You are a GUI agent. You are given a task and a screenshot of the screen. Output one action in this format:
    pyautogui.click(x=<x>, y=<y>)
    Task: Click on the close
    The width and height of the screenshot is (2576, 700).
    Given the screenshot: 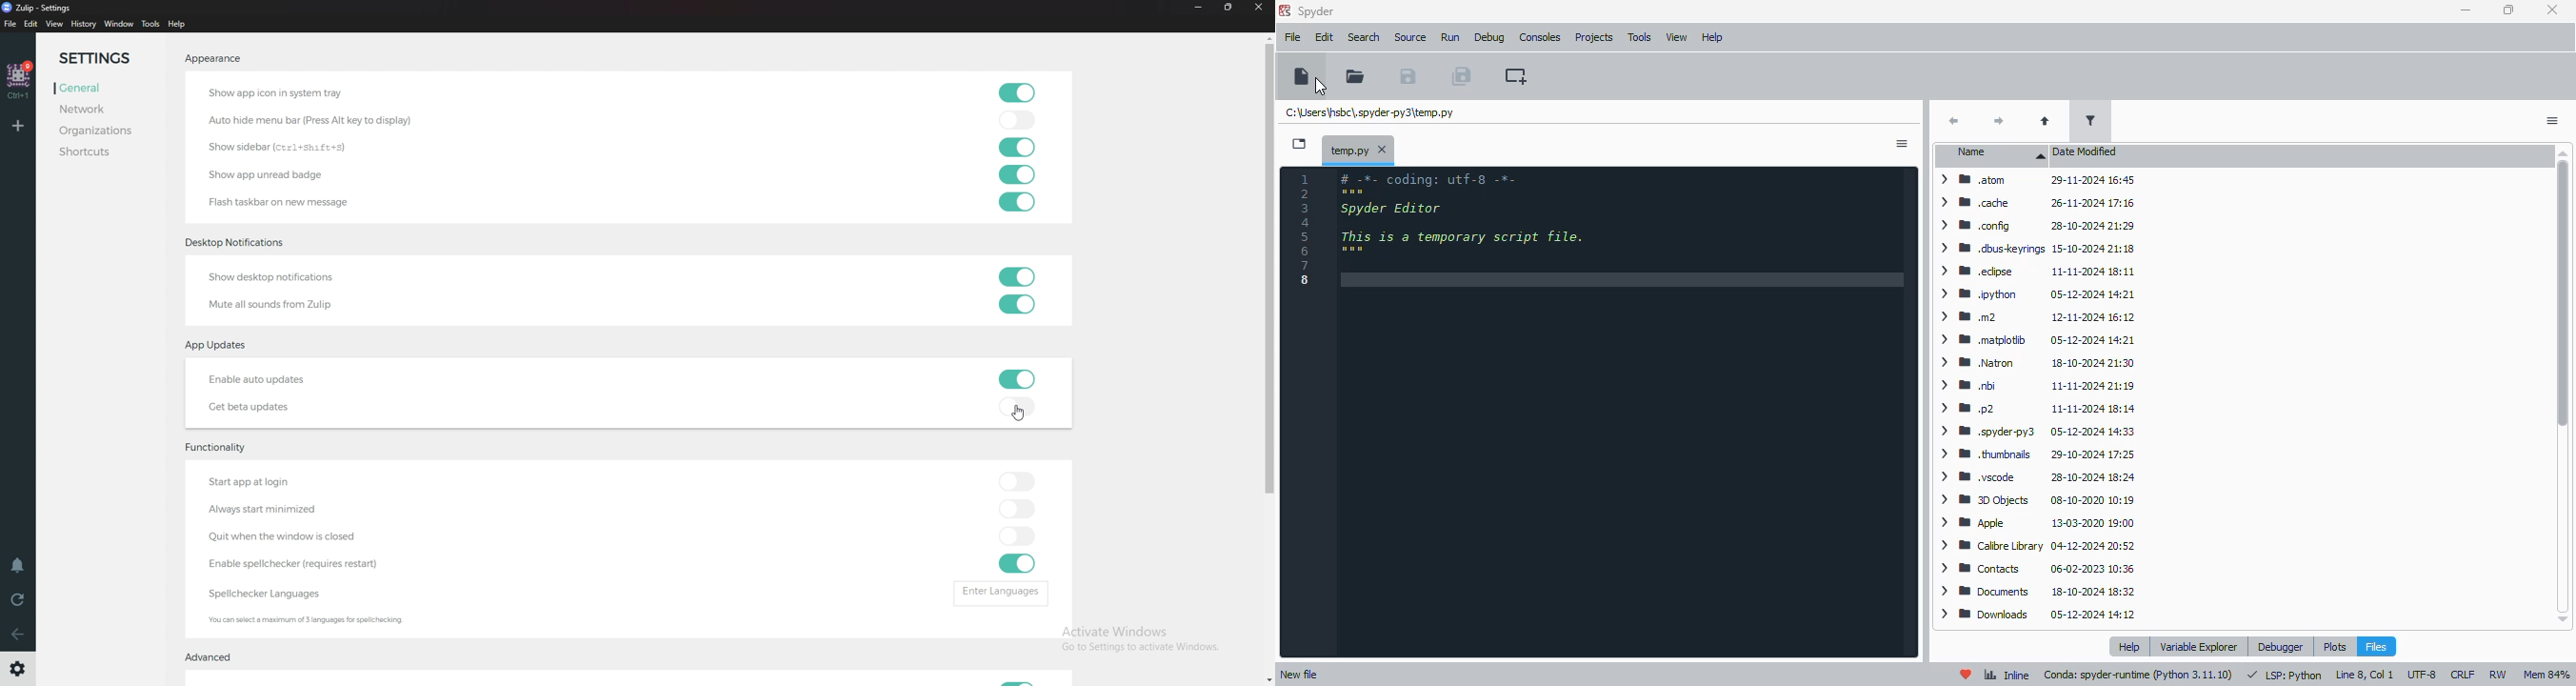 What is the action you would take?
    pyautogui.click(x=2552, y=10)
    